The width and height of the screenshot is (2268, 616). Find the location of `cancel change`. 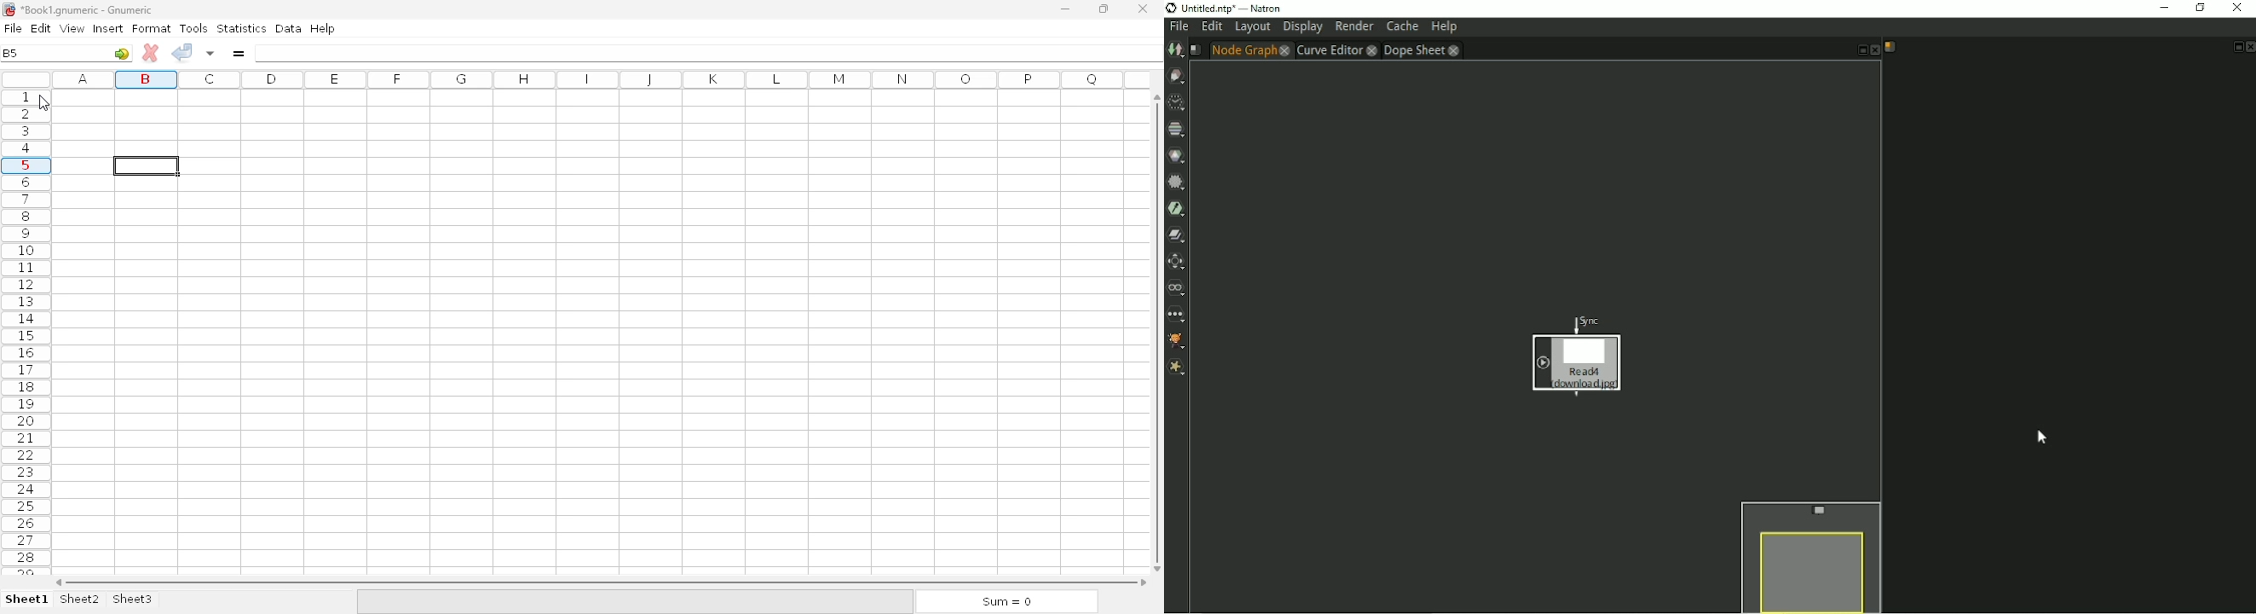

cancel change is located at coordinates (151, 53).